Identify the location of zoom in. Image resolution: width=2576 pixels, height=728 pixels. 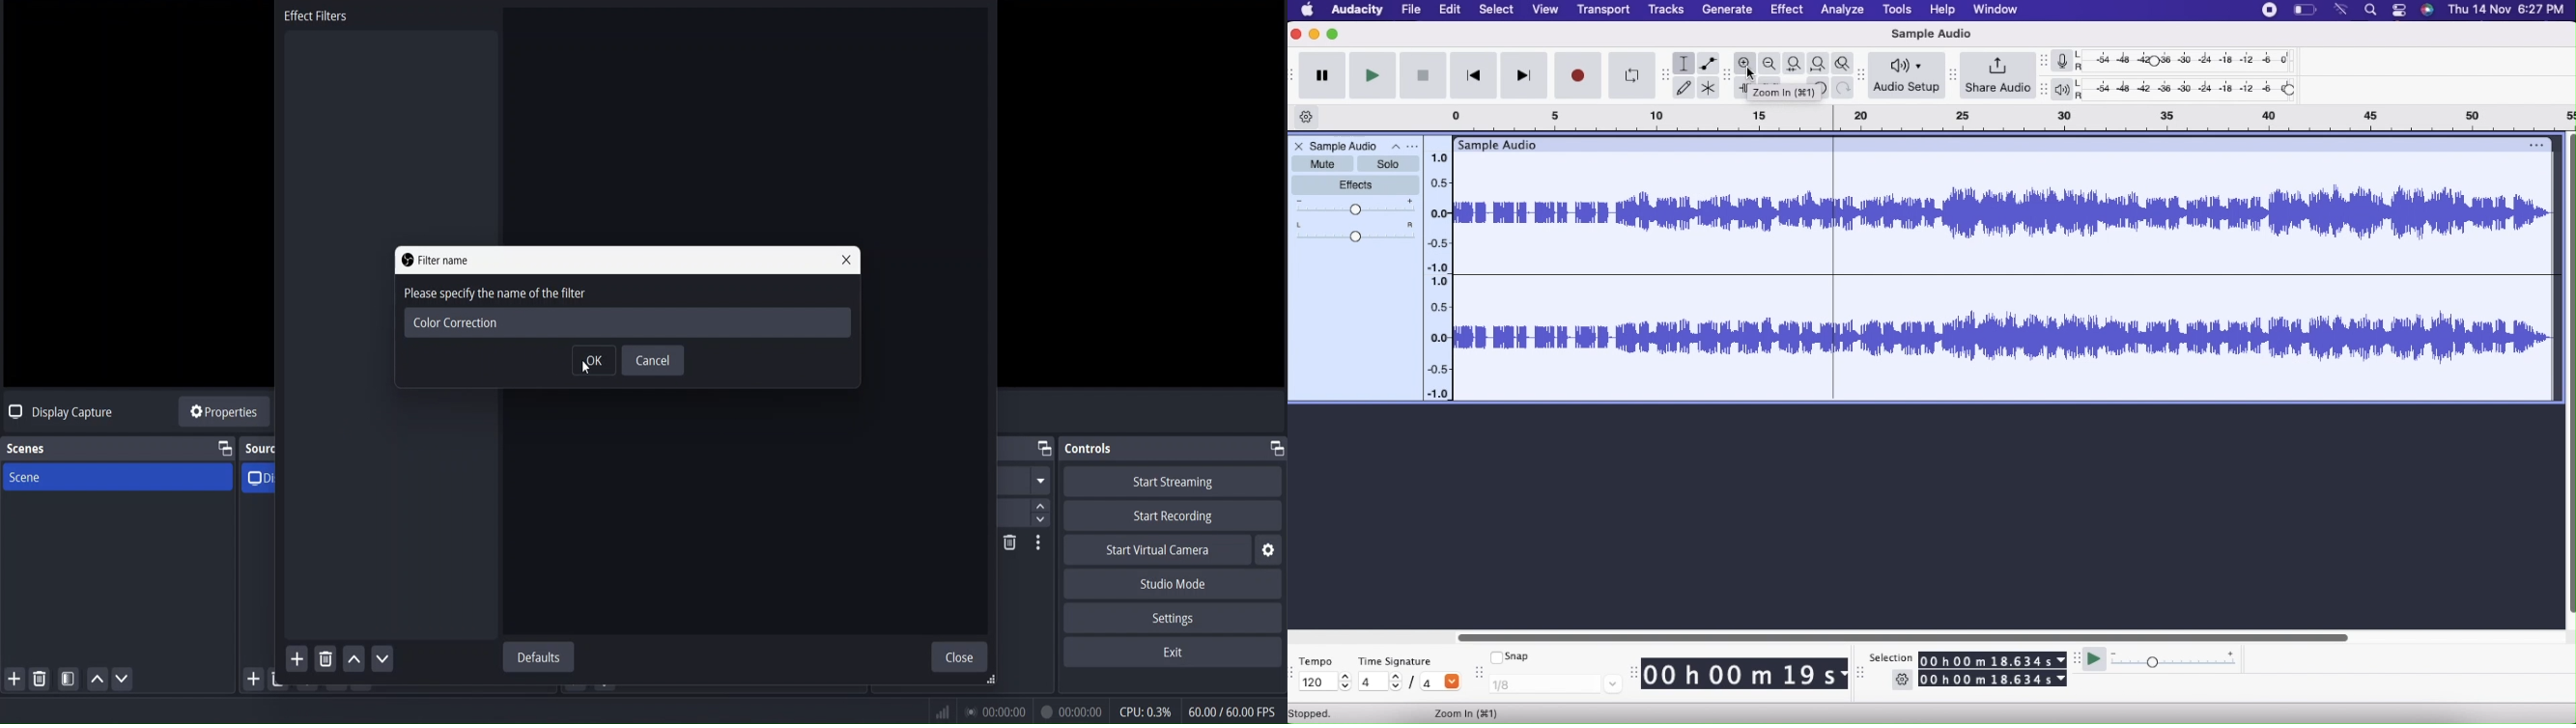
(1783, 95).